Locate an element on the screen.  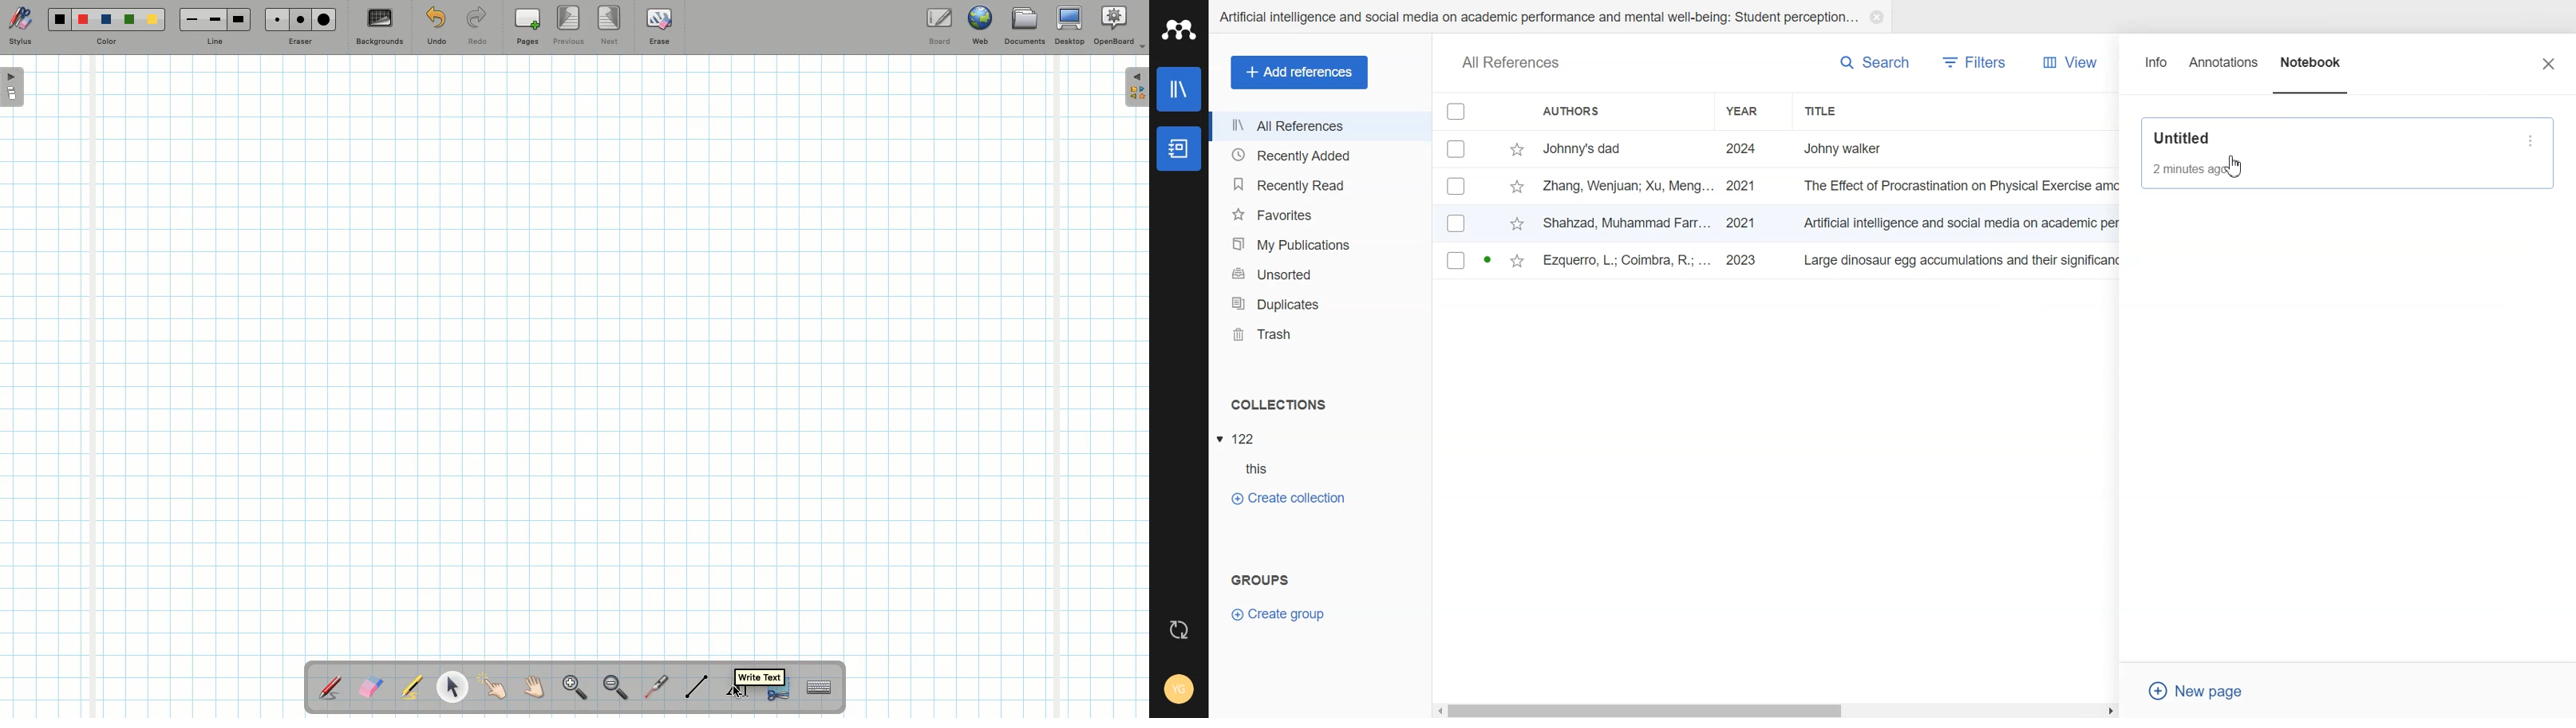
Recently Added is located at coordinates (1319, 154).